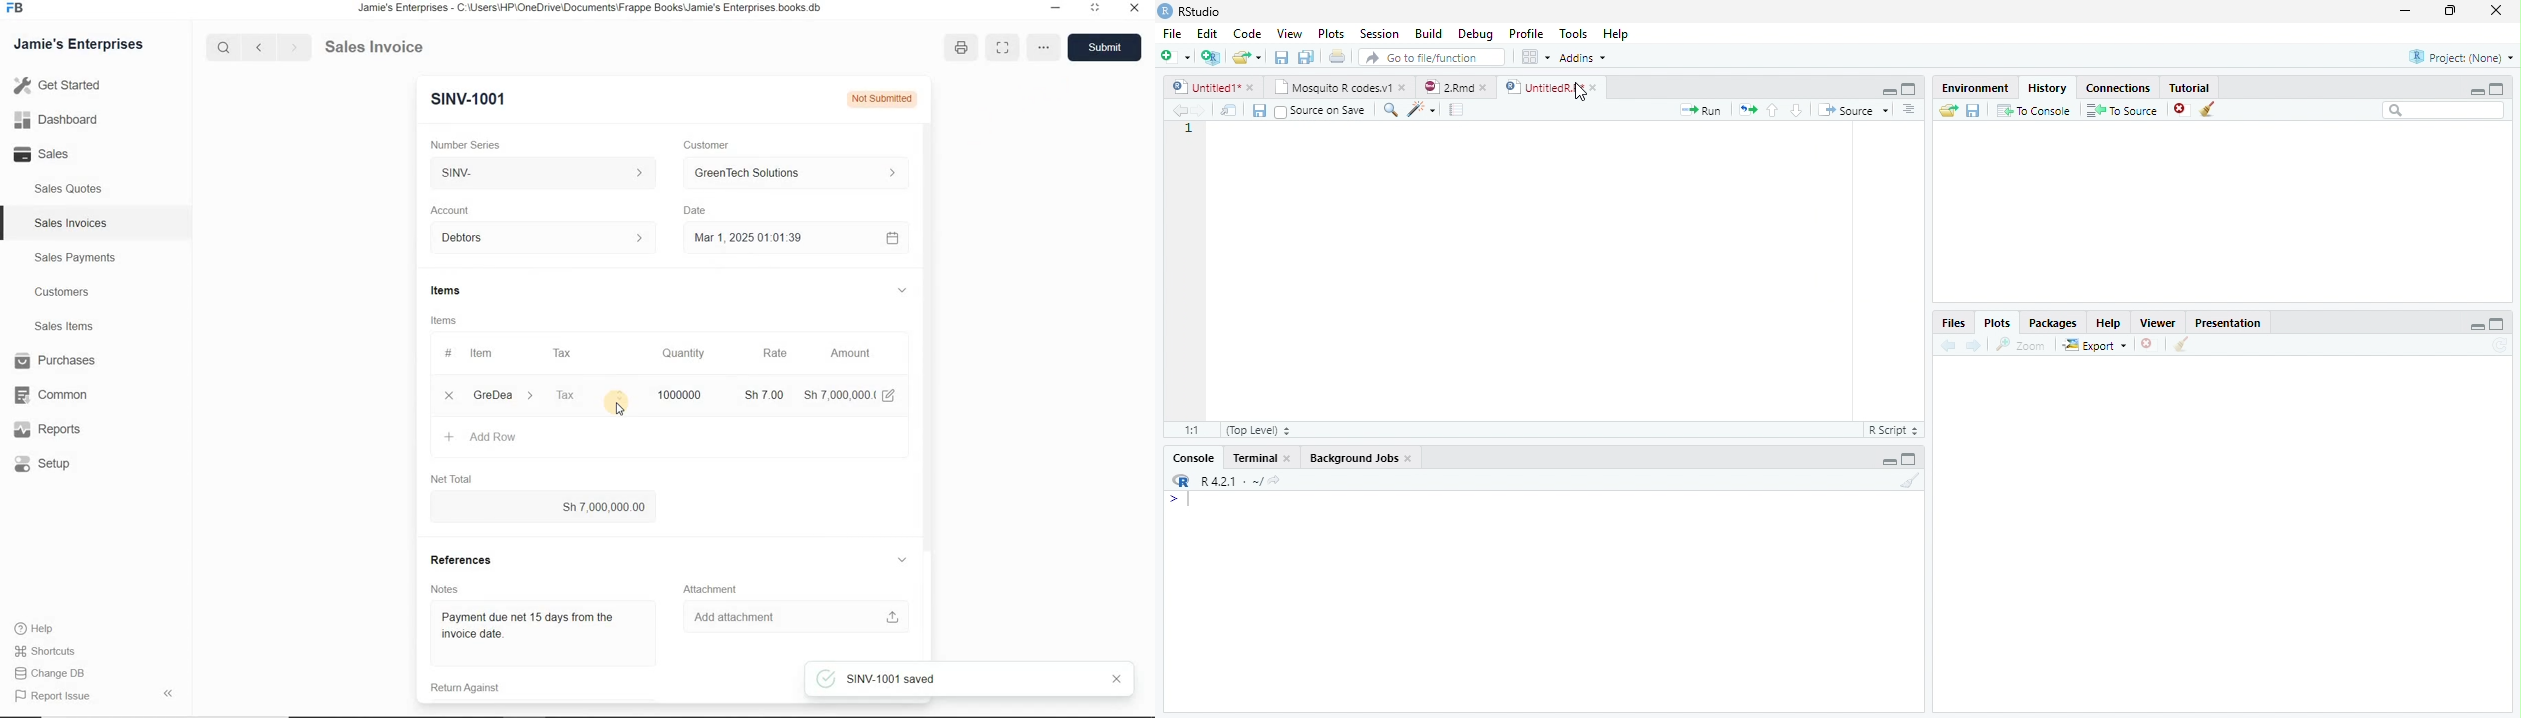 This screenshot has width=2548, height=728. I want to click on Untitled, so click(1214, 87).